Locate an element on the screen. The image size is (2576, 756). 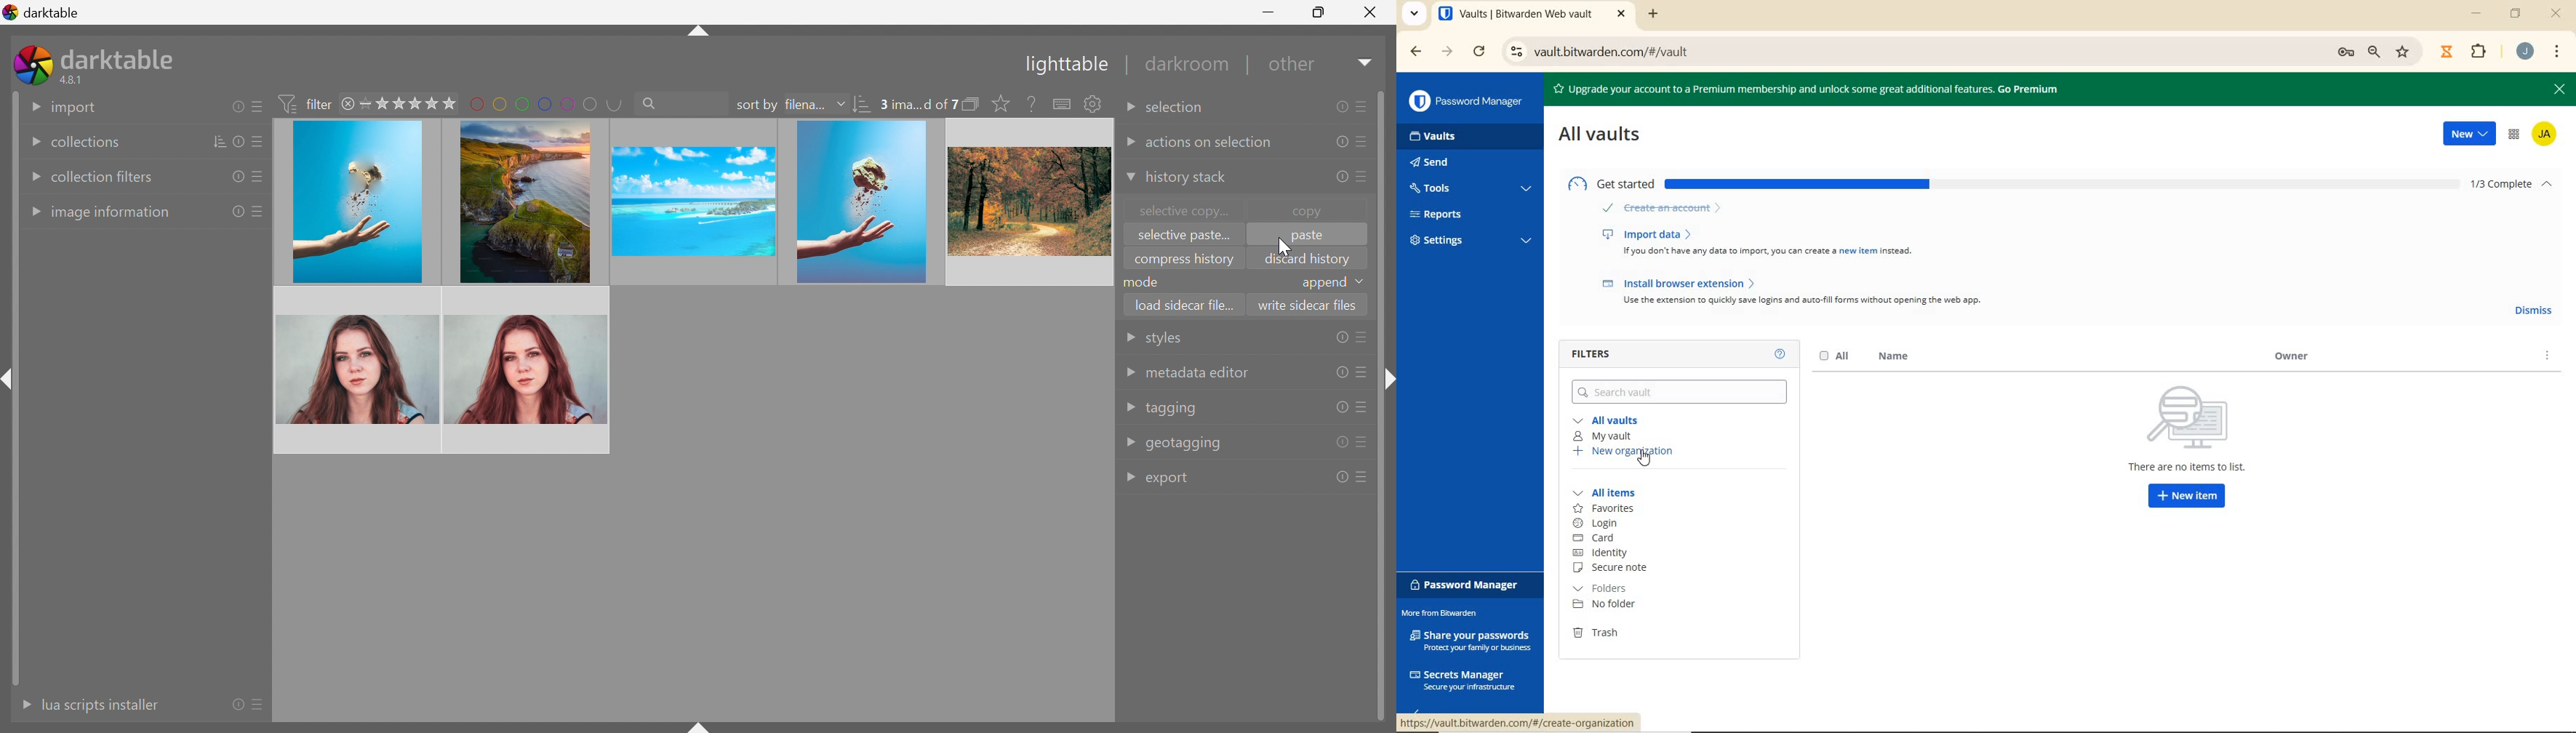
Drop Down is located at coordinates (1130, 407).